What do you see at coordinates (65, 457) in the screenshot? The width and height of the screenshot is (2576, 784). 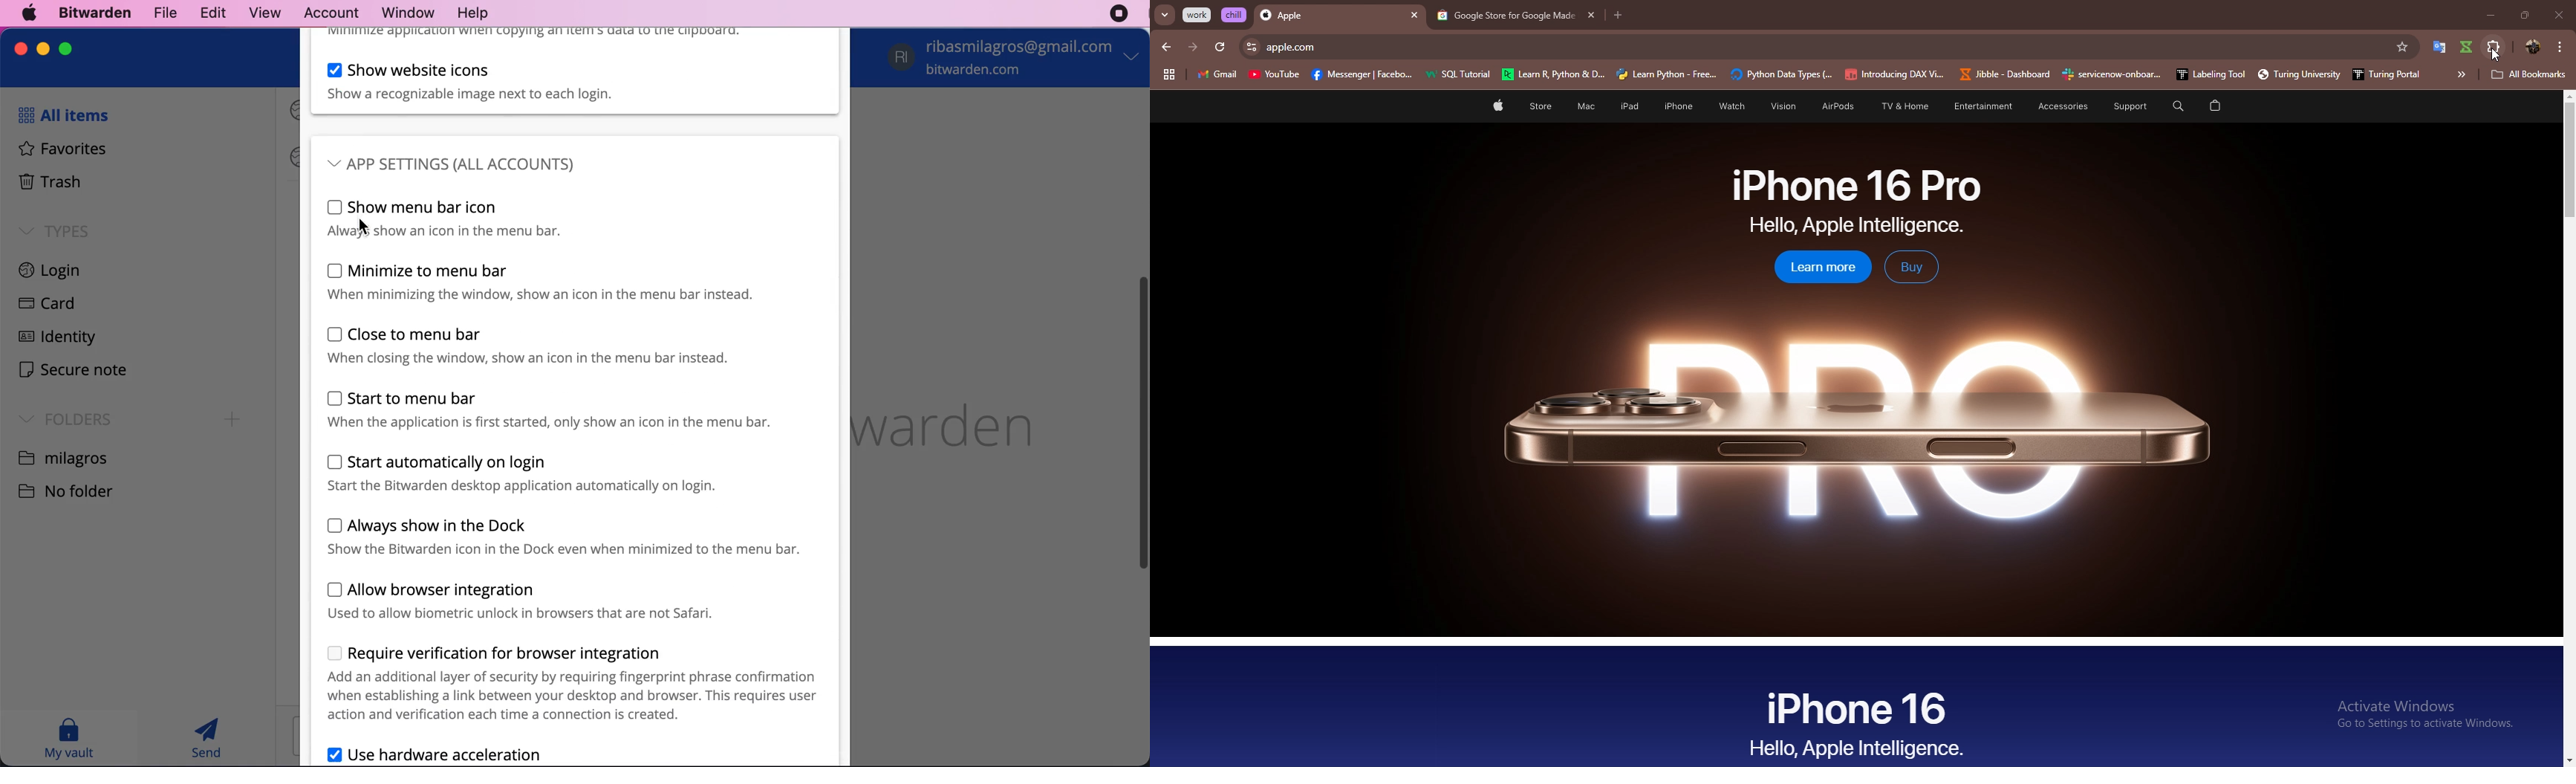 I see `folder name` at bounding box center [65, 457].